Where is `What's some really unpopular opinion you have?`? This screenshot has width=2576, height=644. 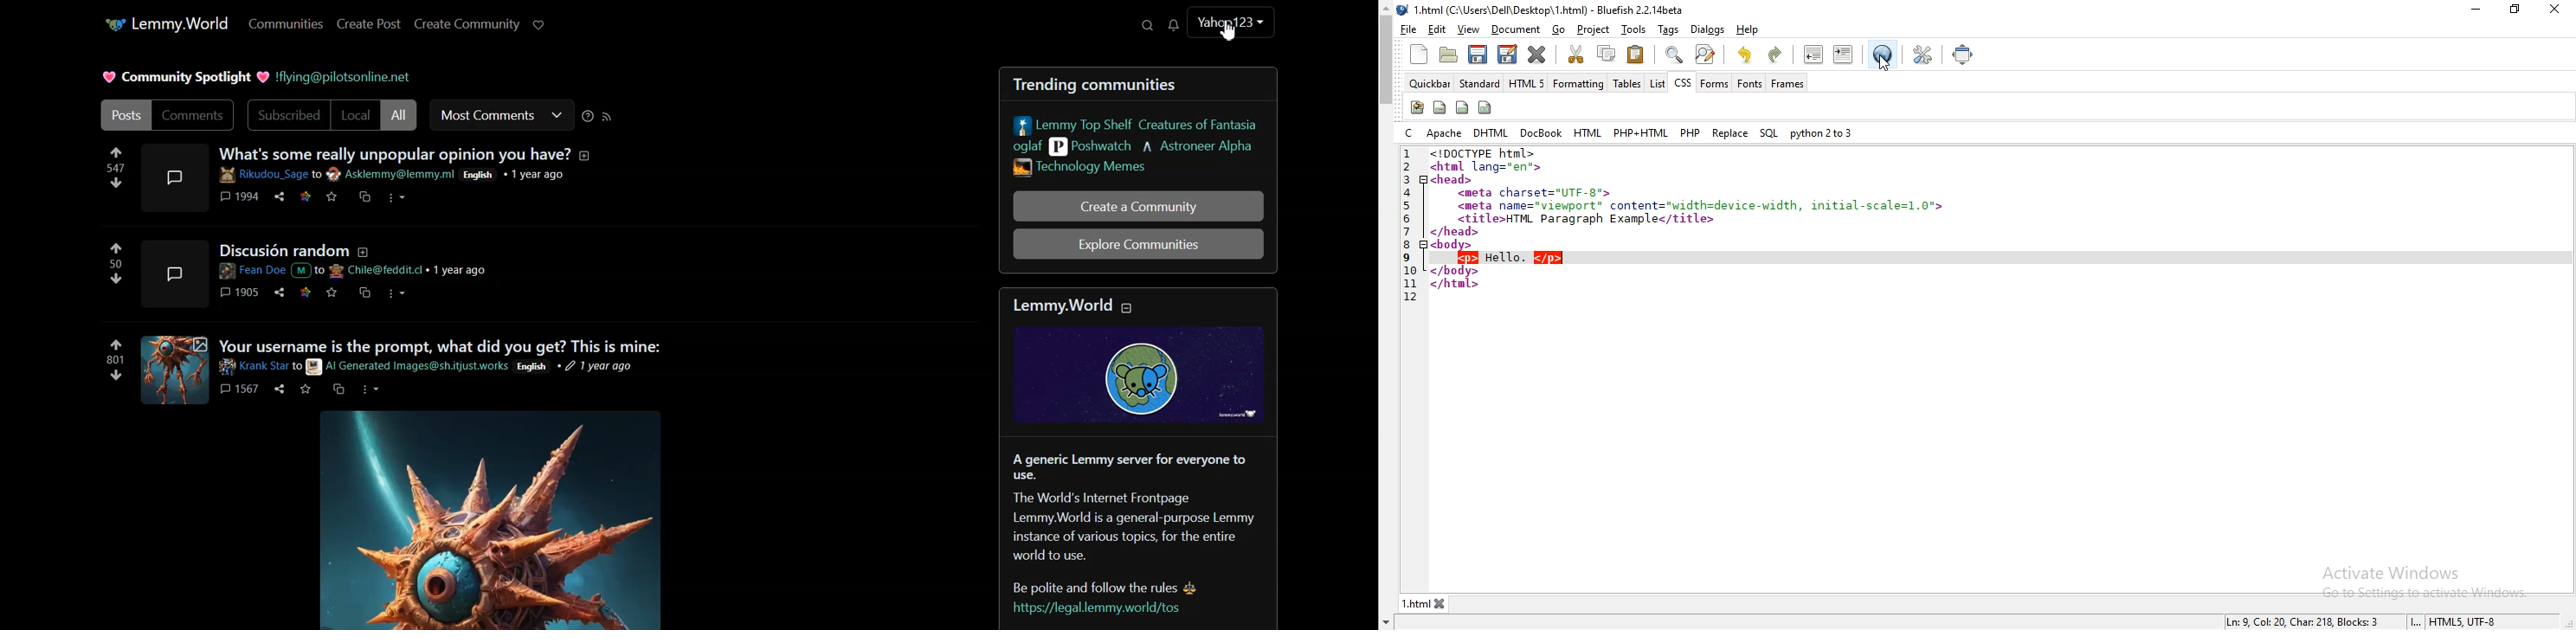
What's some really unpopular opinion you have? is located at coordinates (347, 183).